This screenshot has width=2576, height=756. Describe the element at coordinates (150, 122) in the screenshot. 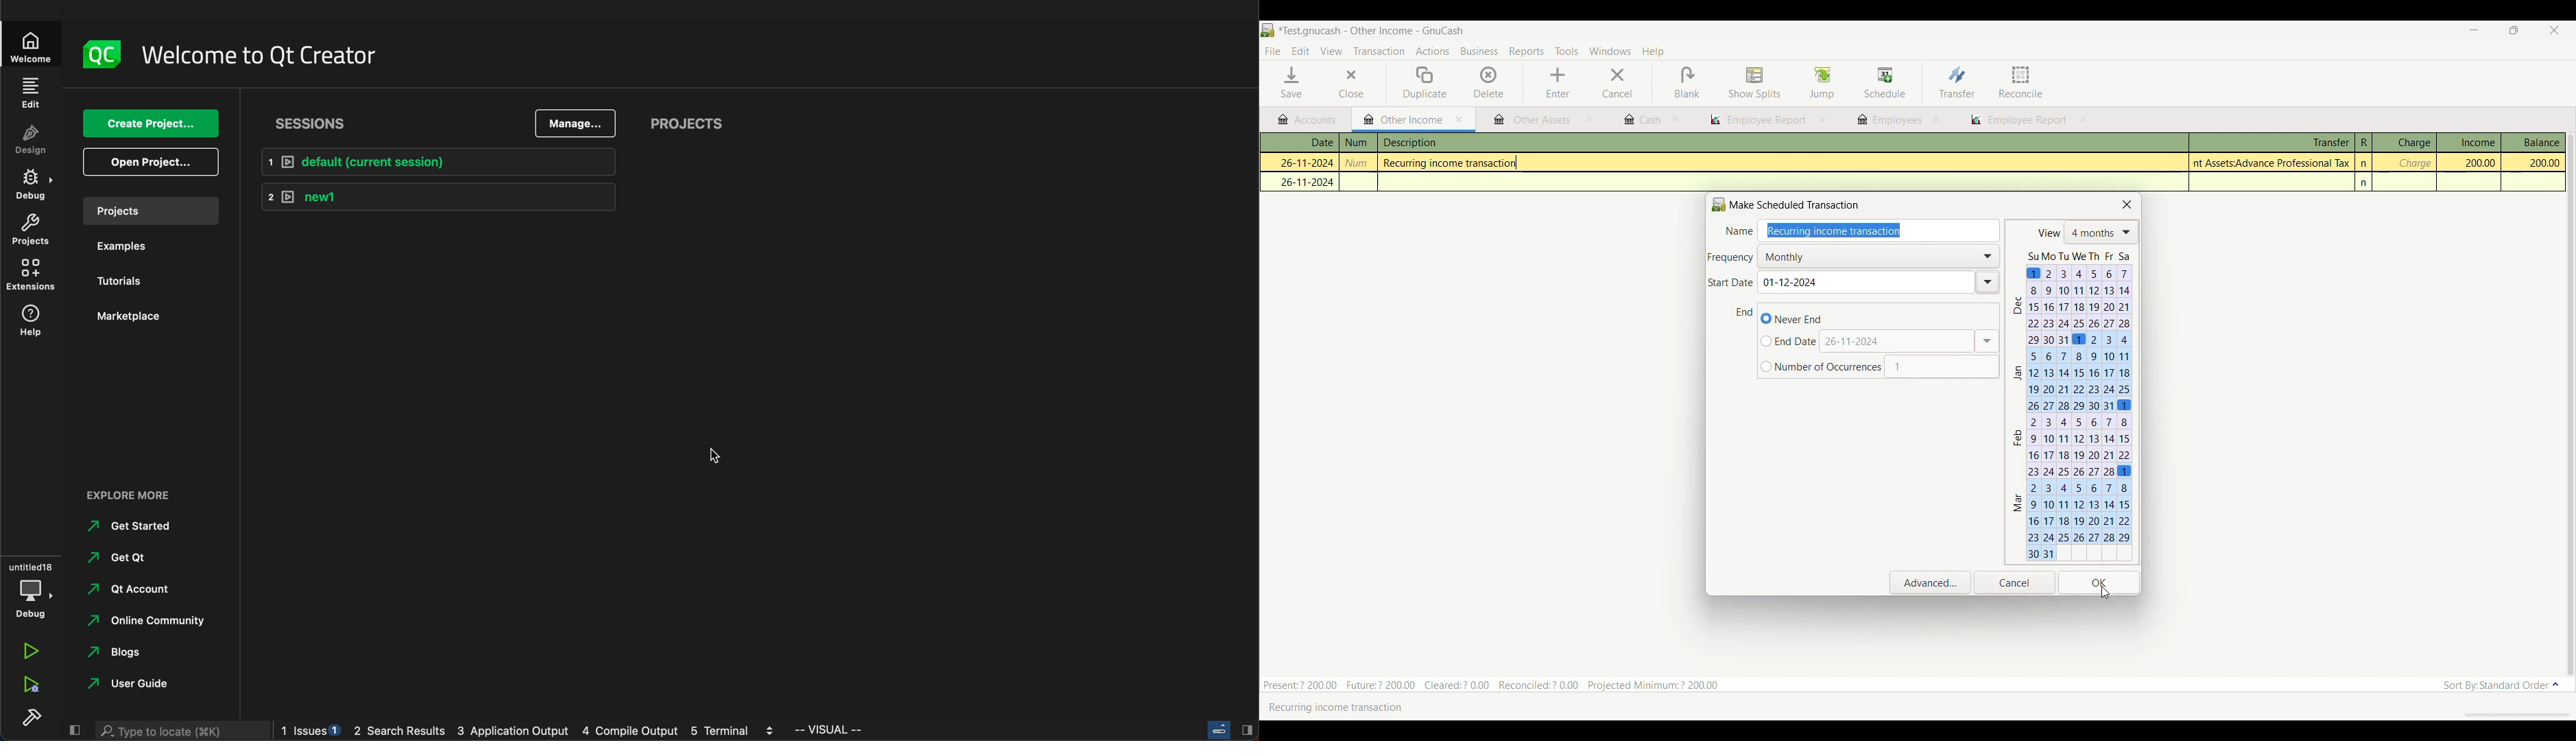

I see `create project` at that location.